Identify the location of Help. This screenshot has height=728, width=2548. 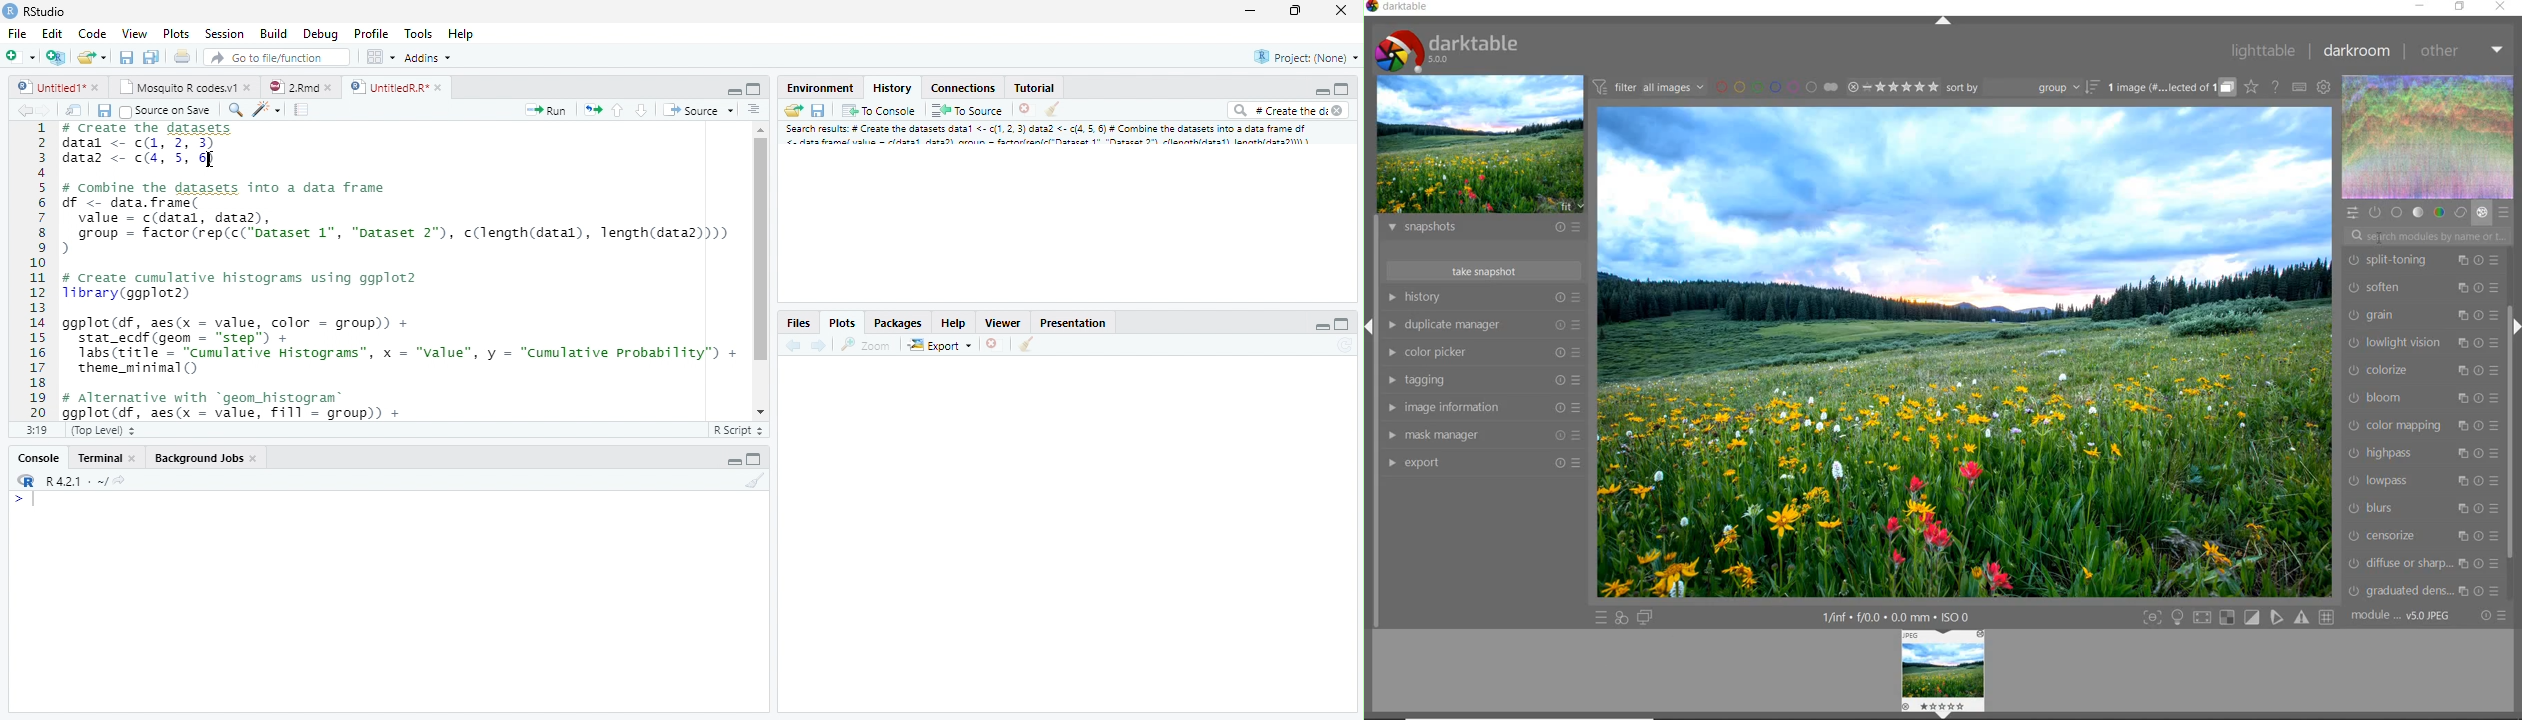
(460, 34).